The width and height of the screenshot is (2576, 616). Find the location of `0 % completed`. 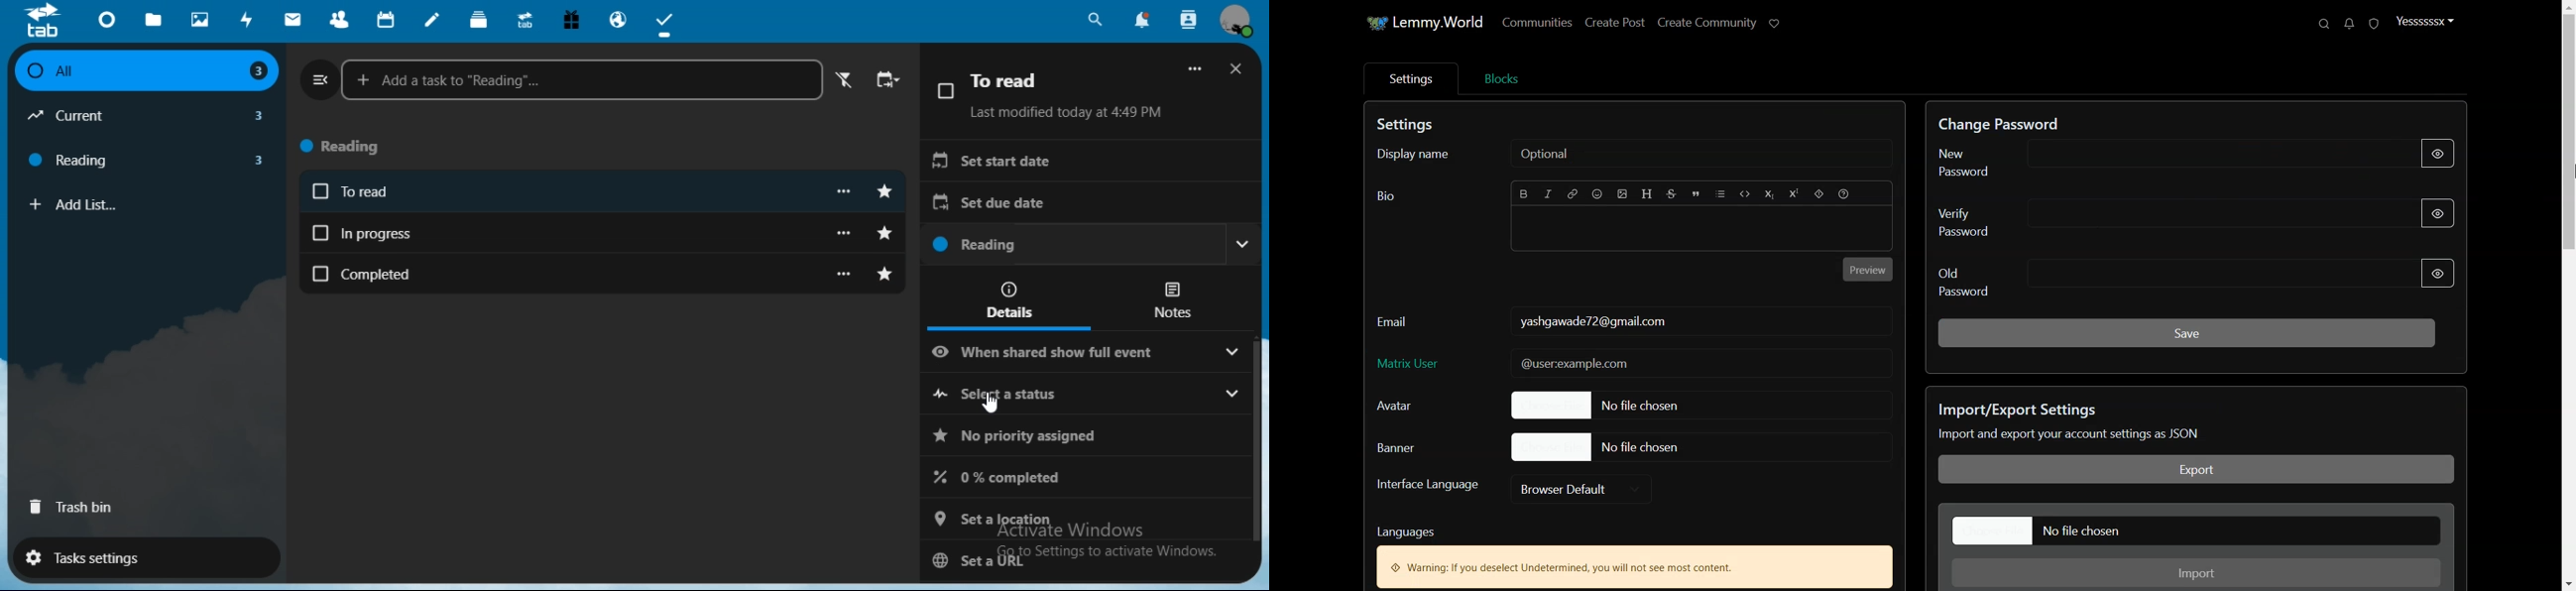

0 % completed is located at coordinates (1085, 476).